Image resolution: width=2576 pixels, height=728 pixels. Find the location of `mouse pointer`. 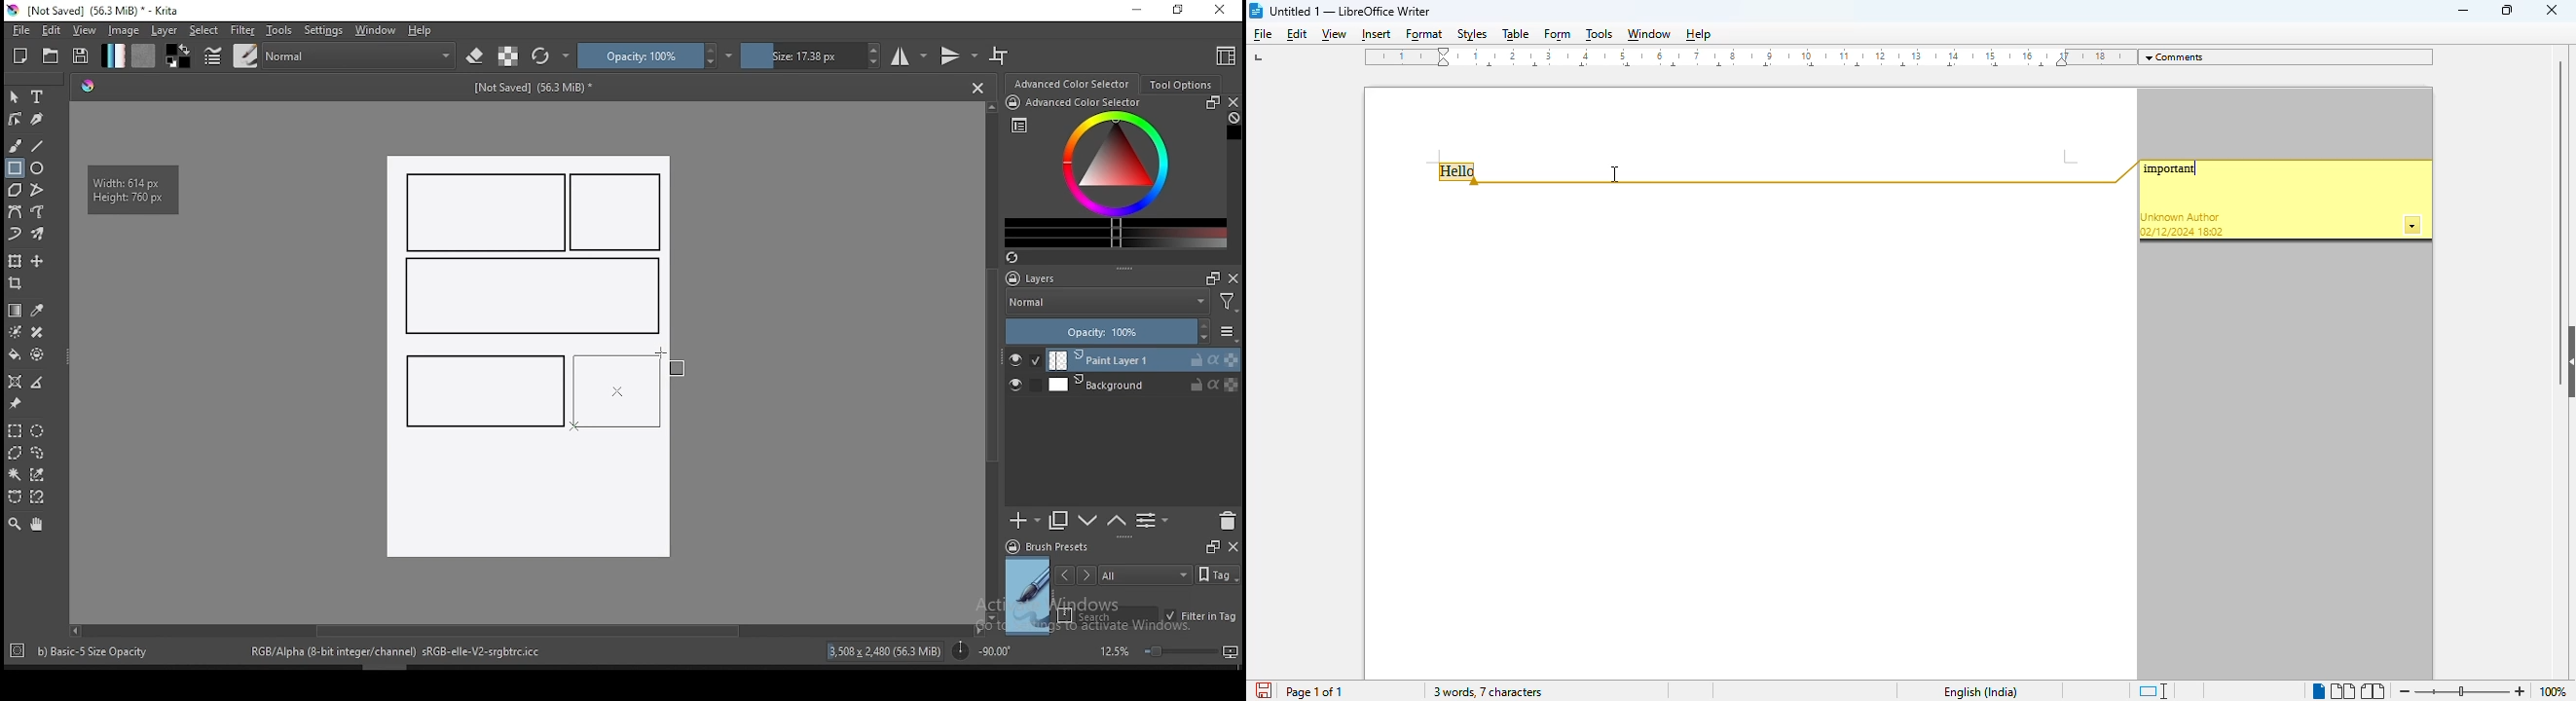

mouse pointer is located at coordinates (662, 354).